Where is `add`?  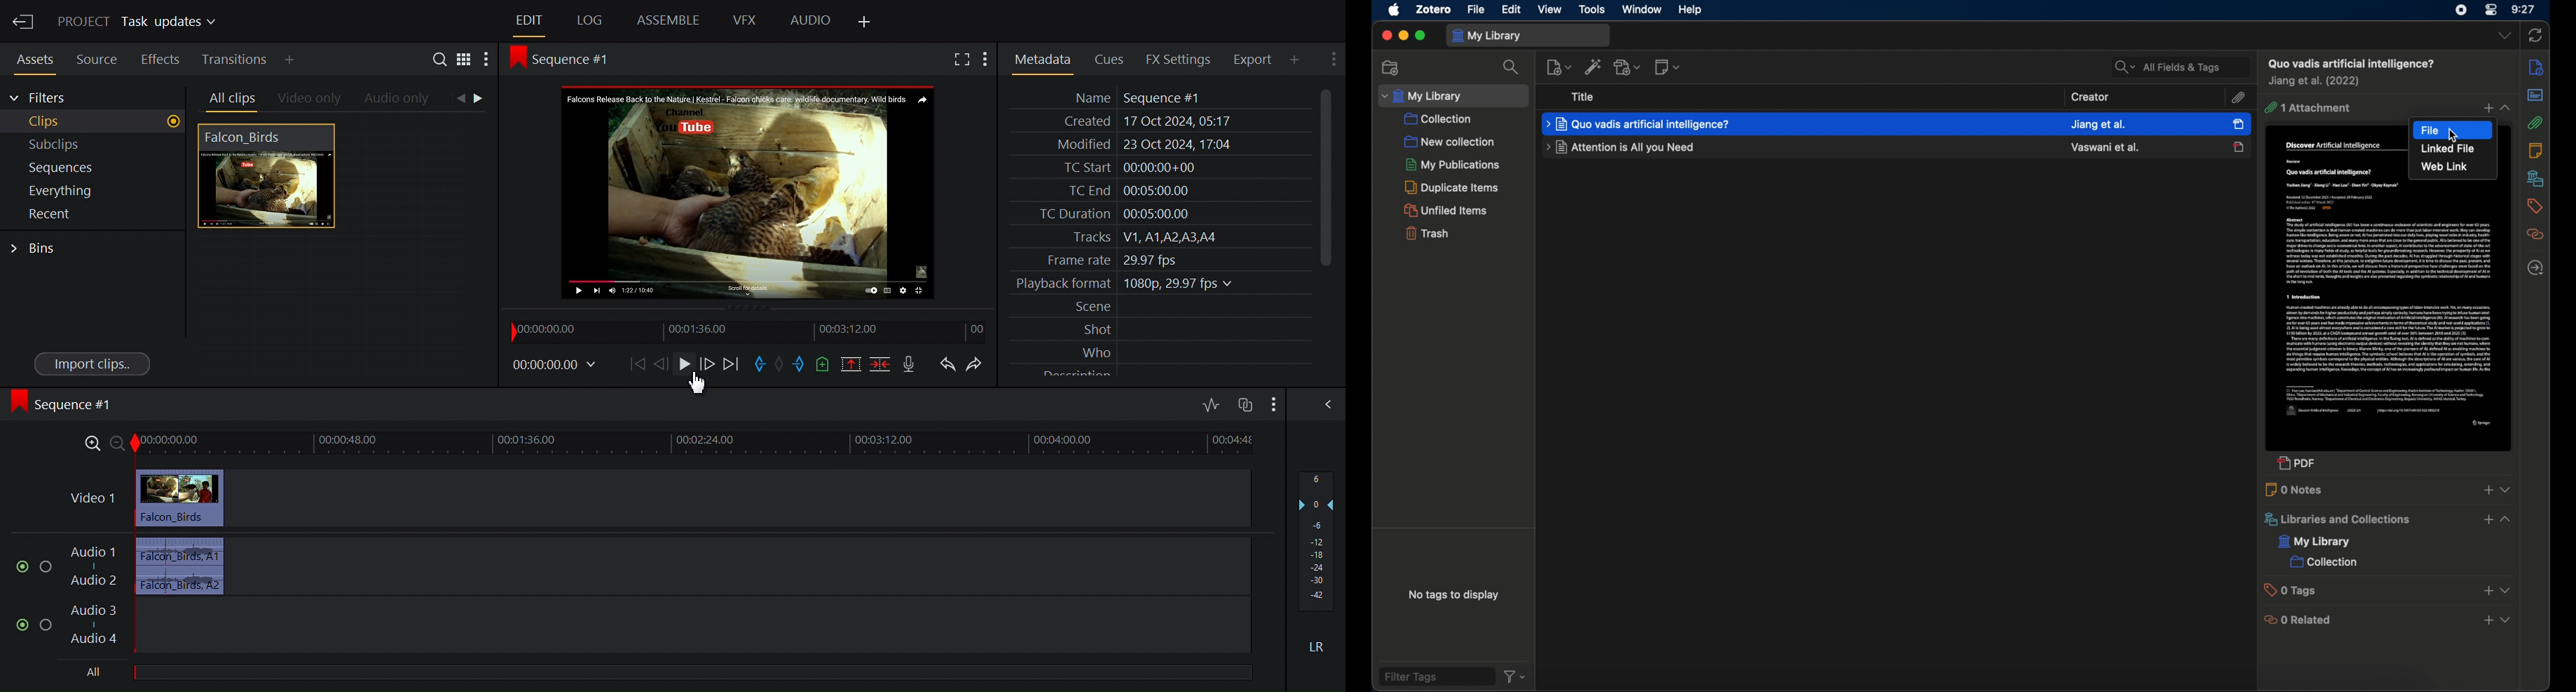 add is located at coordinates (2487, 490).